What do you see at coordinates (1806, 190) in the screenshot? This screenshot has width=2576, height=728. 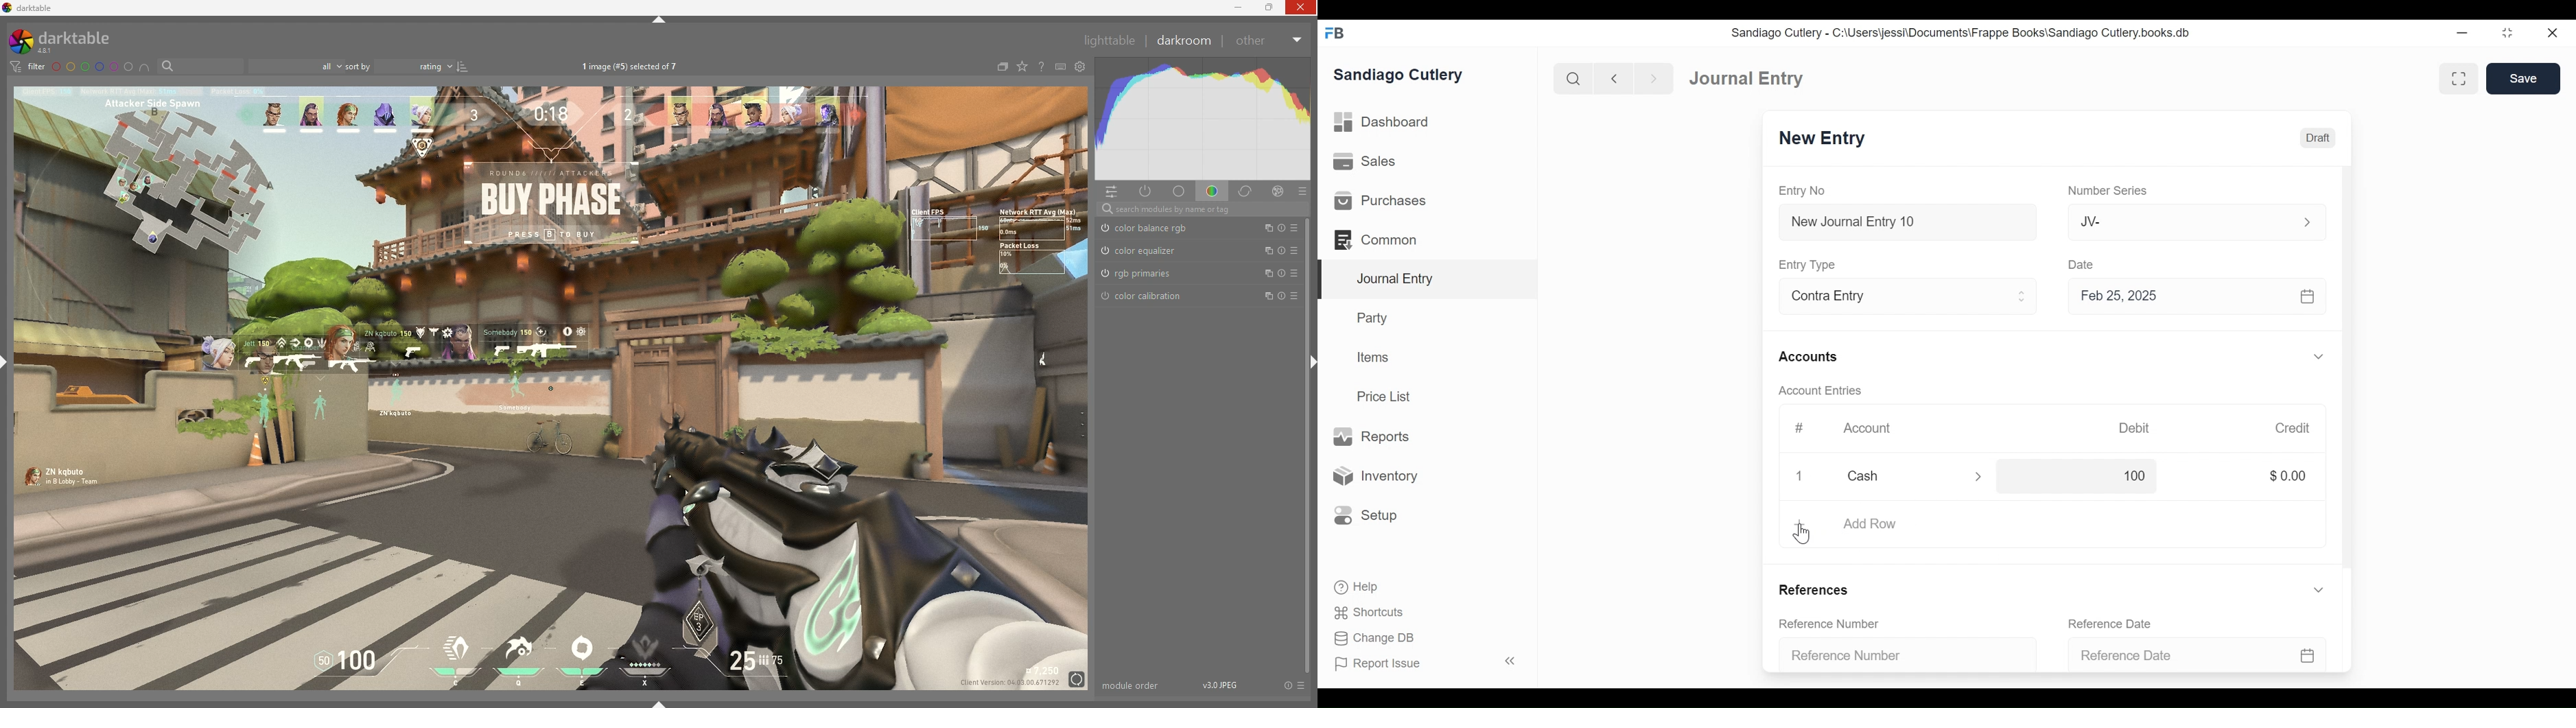 I see `Entry No` at bounding box center [1806, 190].